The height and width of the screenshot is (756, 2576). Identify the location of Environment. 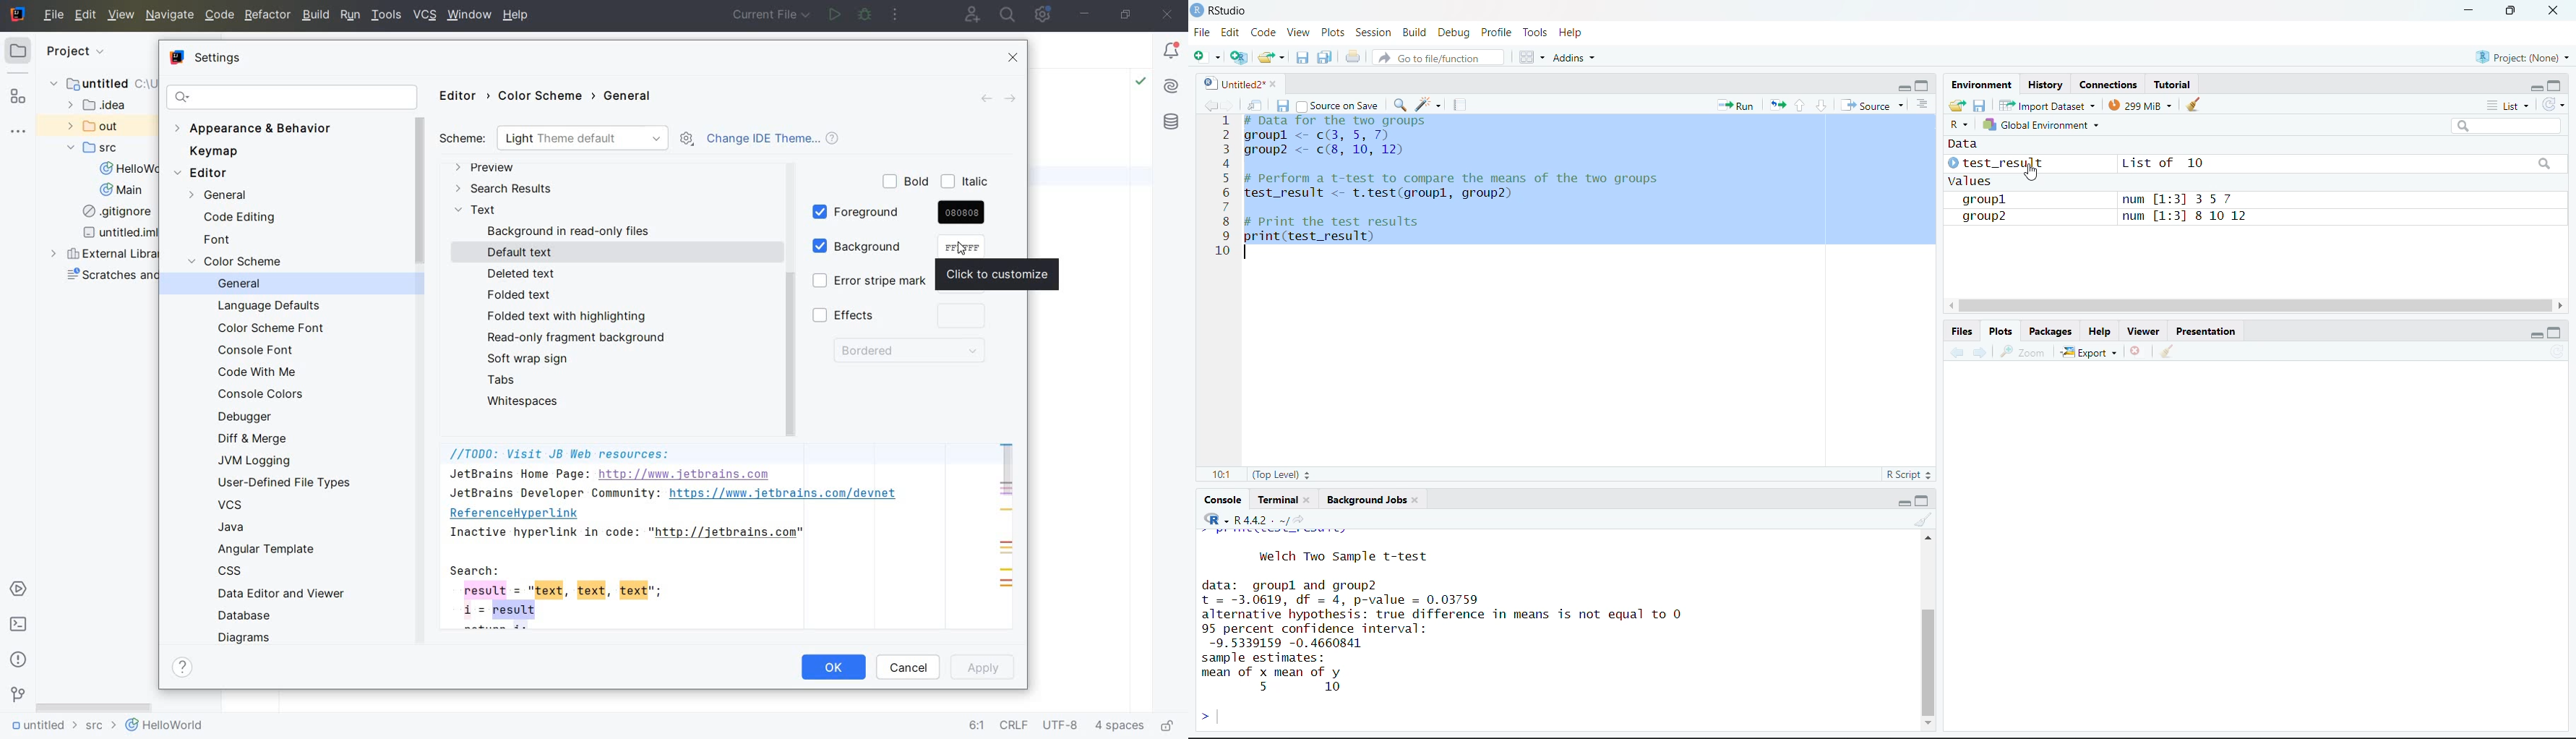
(1980, 83).